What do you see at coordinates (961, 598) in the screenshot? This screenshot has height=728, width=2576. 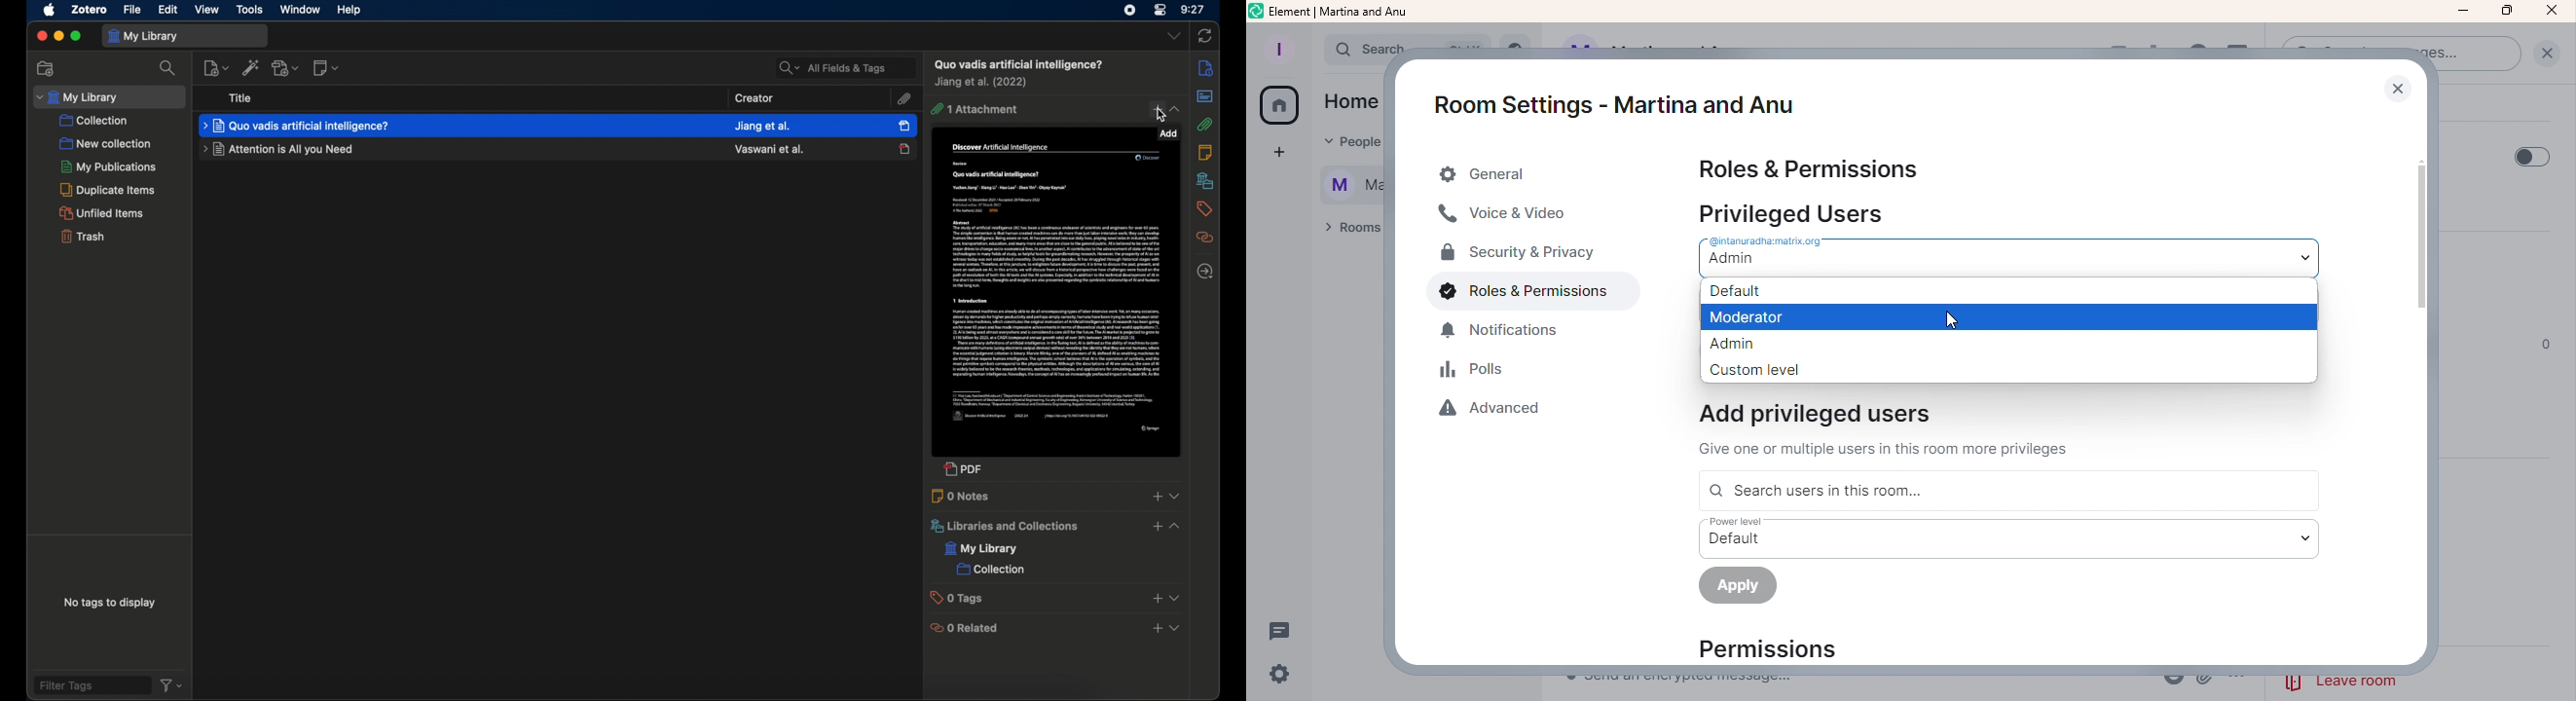 I see `0 tags` at bounding box center [961, 598].